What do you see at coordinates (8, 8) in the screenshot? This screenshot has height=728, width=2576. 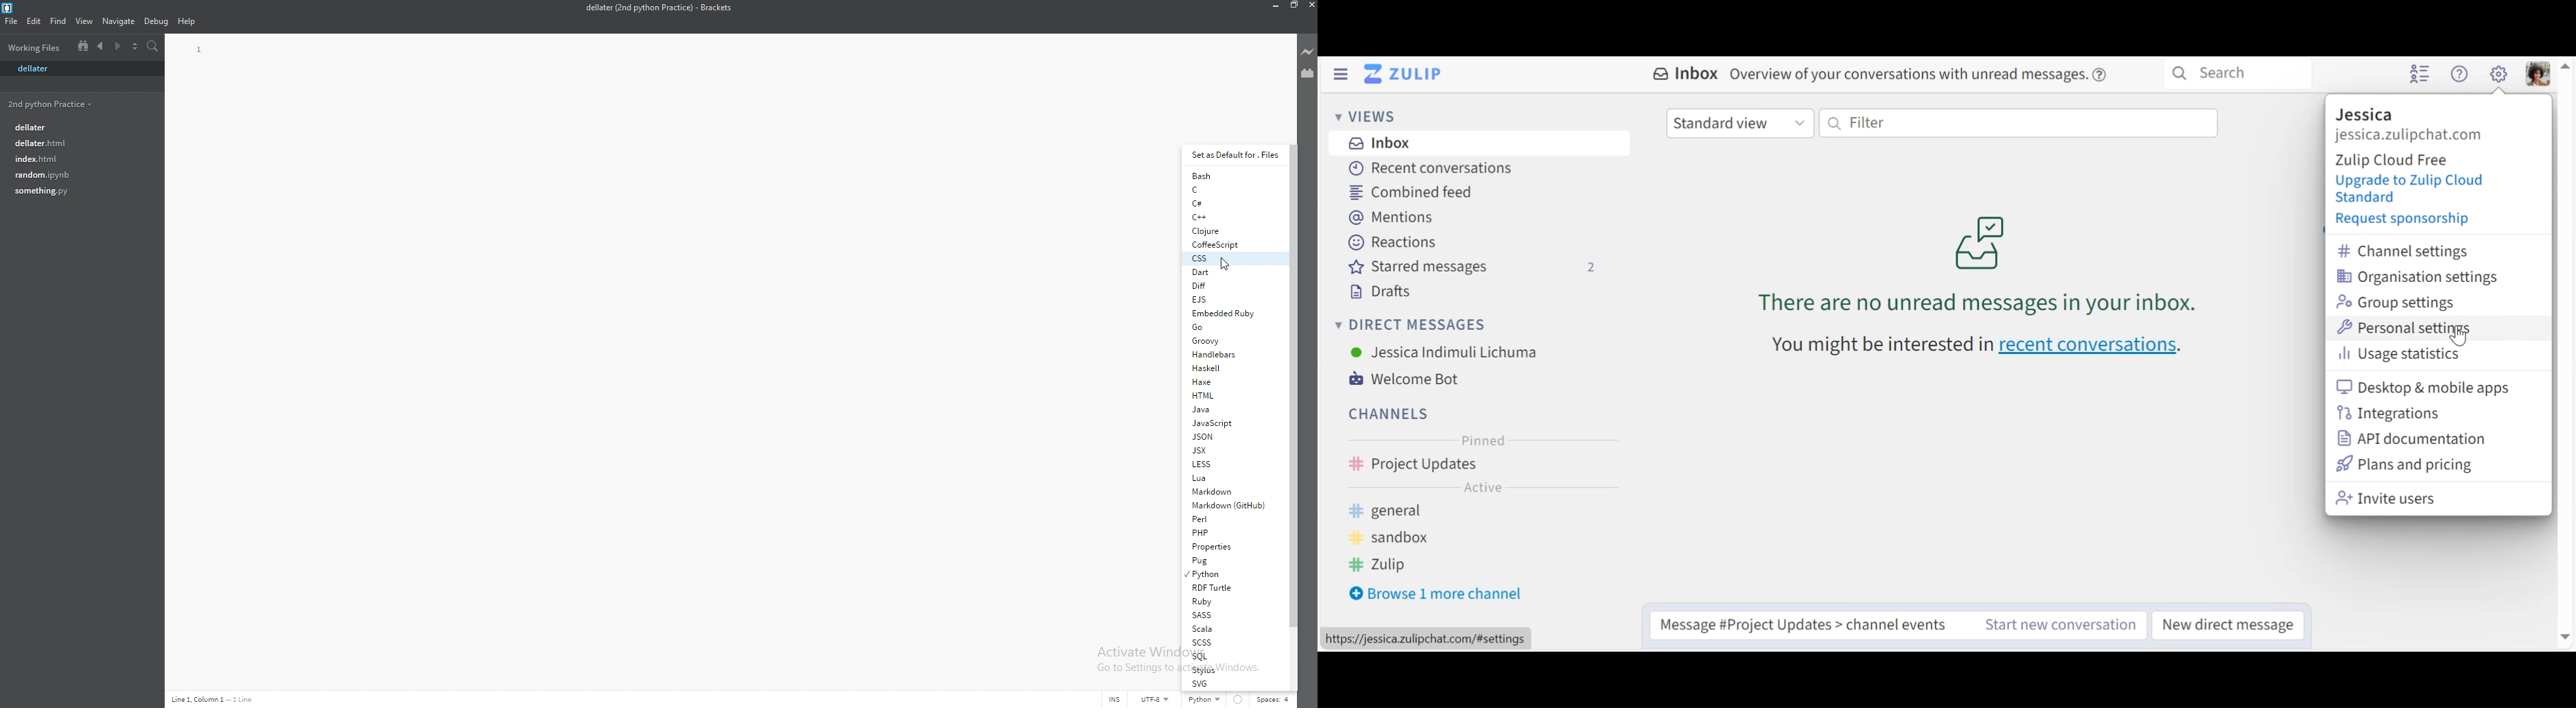 I see `brackets` at bounding box center [8, 8].